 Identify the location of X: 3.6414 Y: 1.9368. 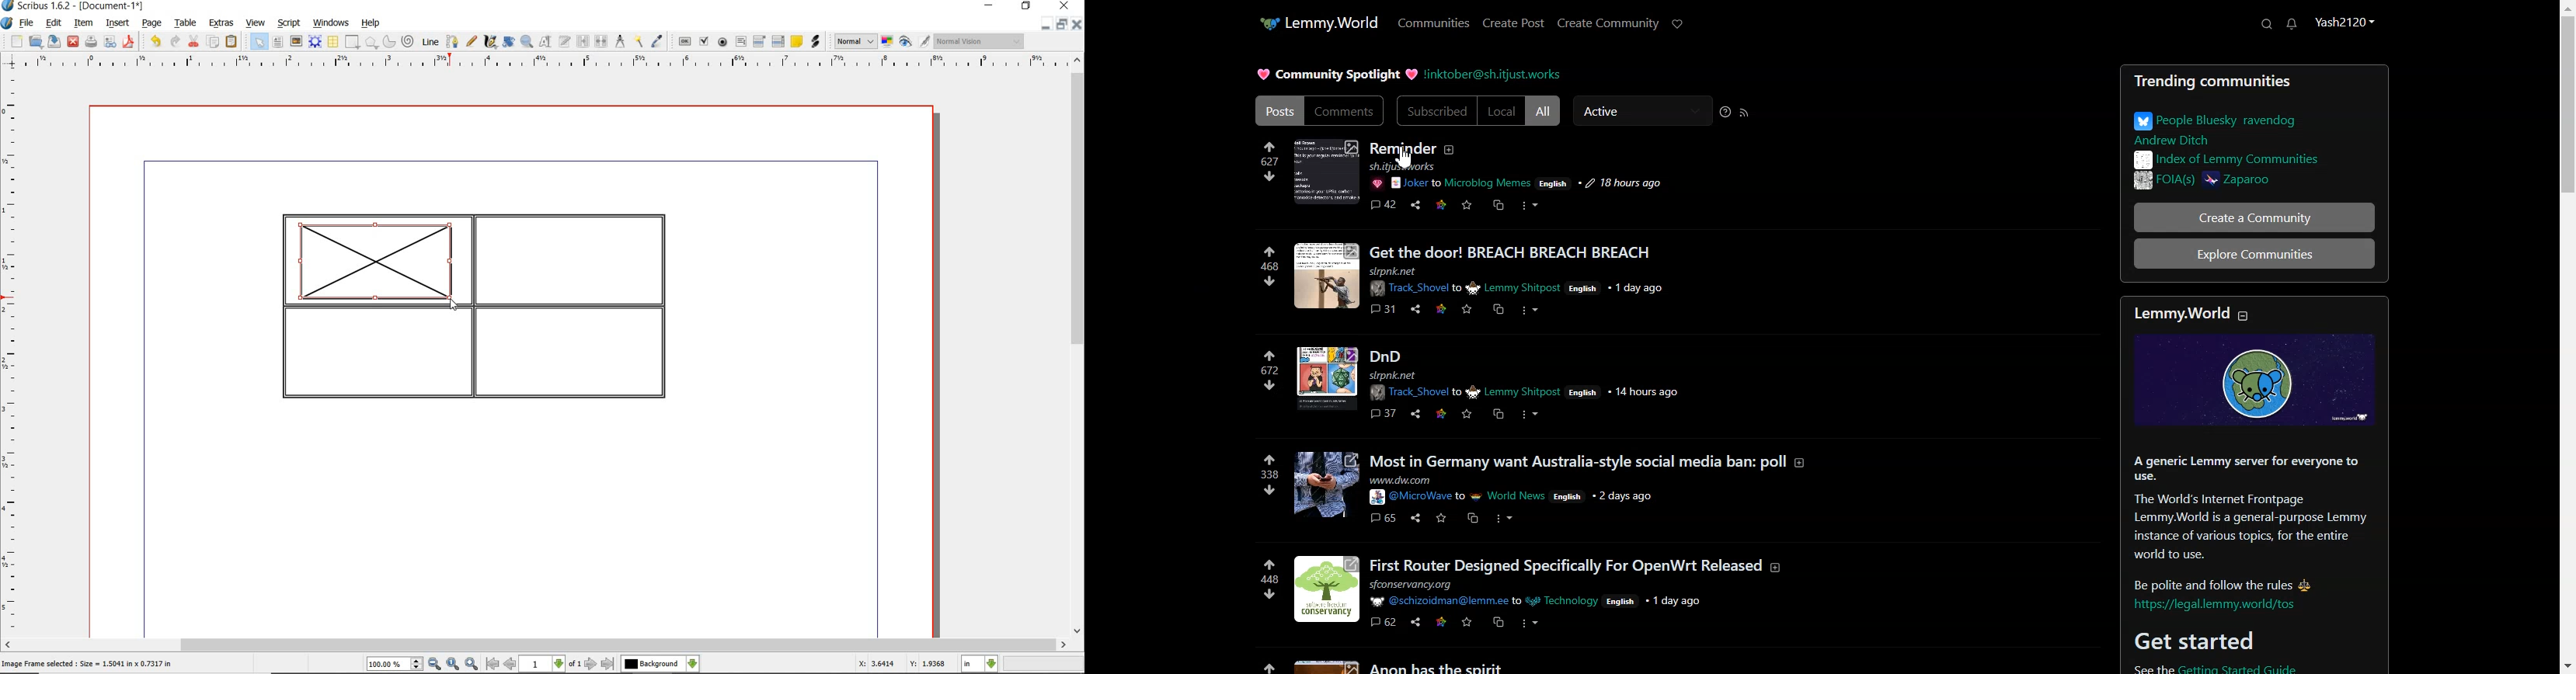
(902, 664).